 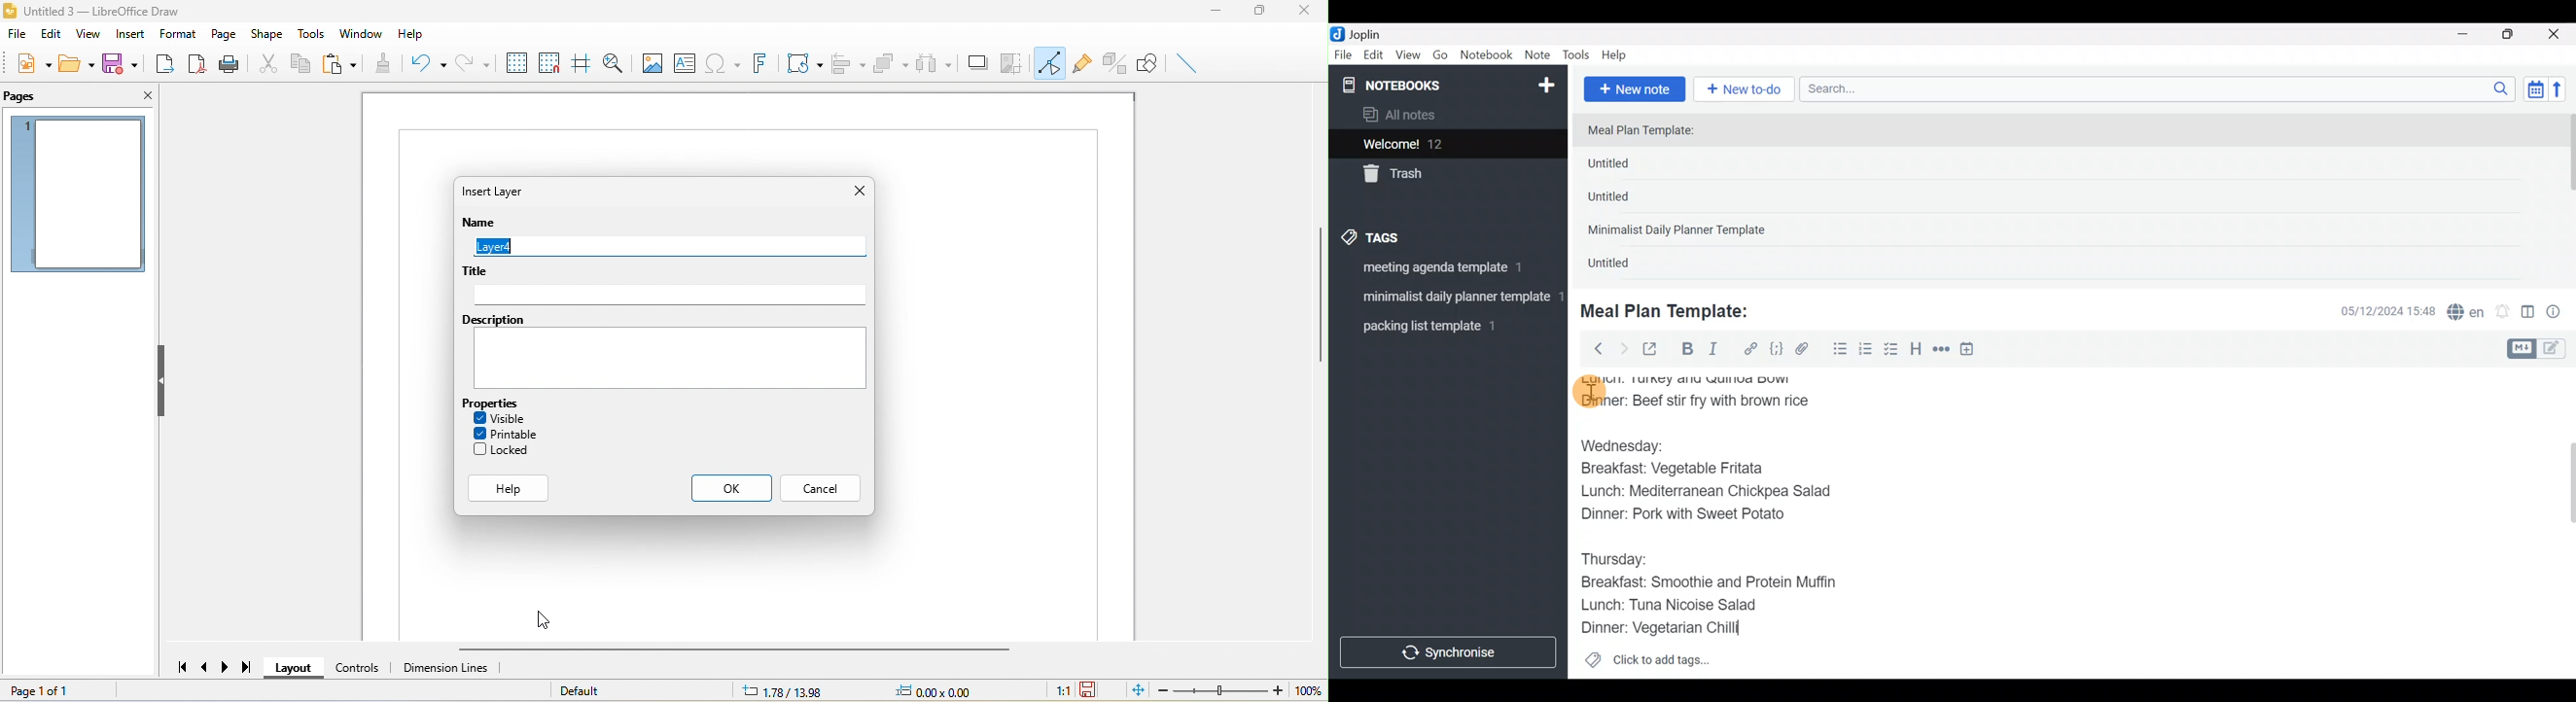 I want to click on Tools, so click(x=1577, y=56).